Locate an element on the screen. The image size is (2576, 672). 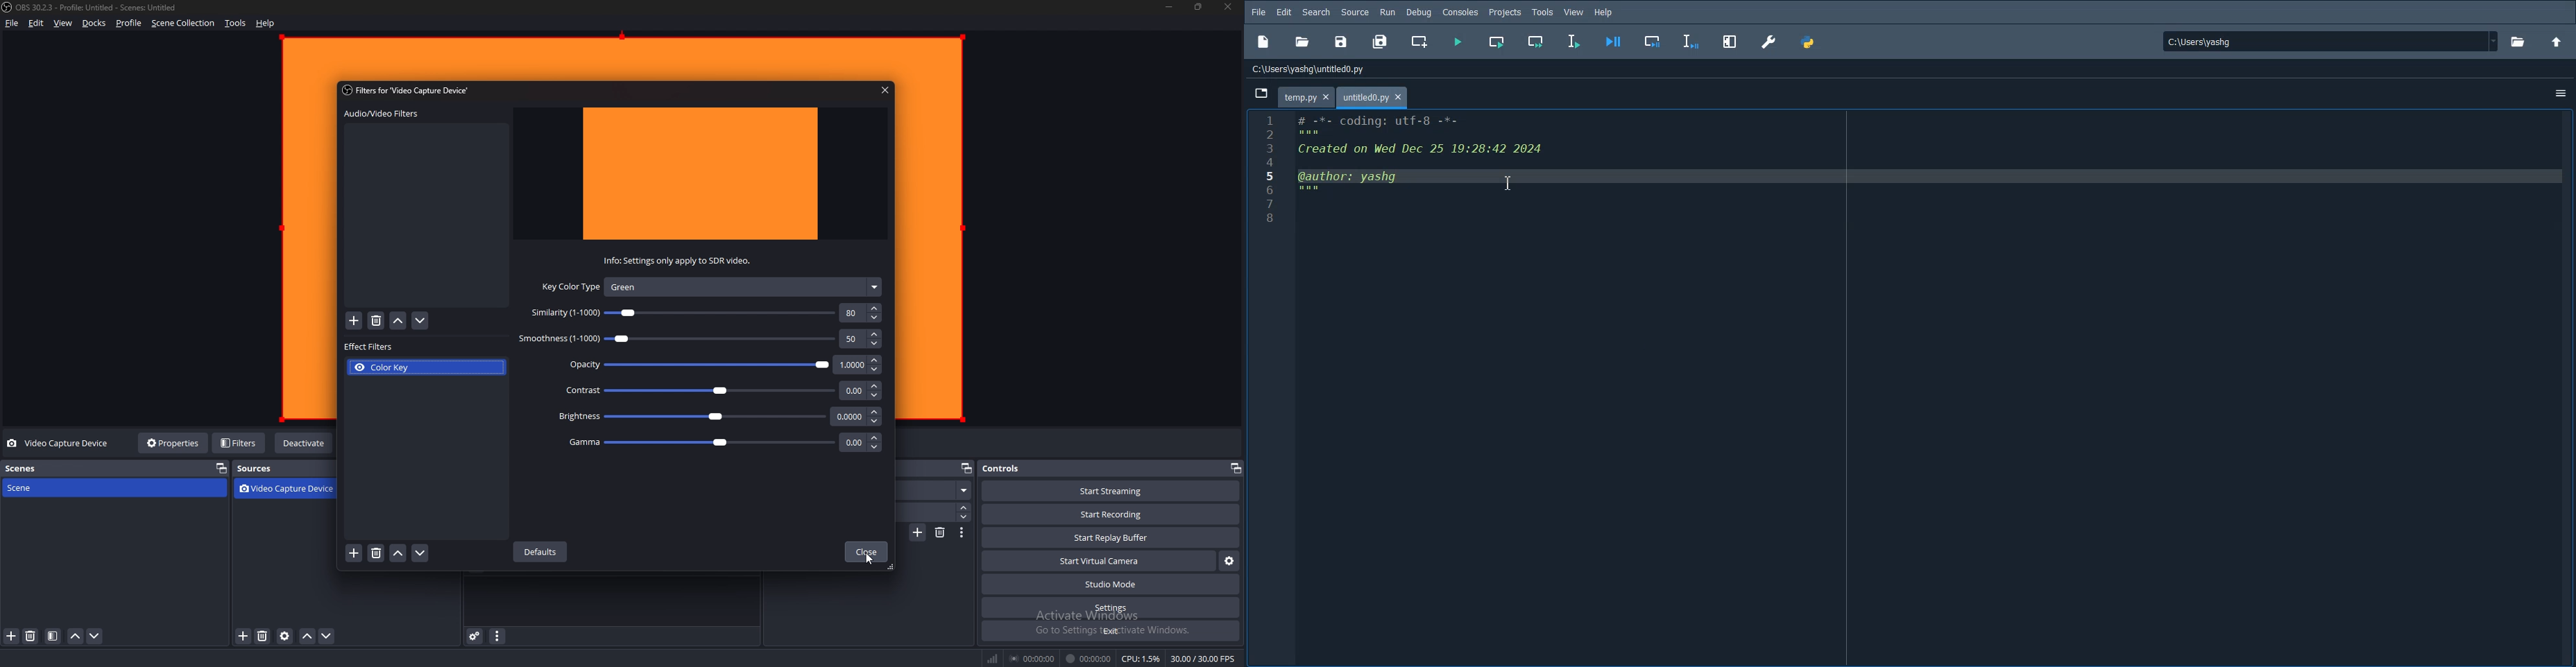
filters is located at coordinates (240, 442).